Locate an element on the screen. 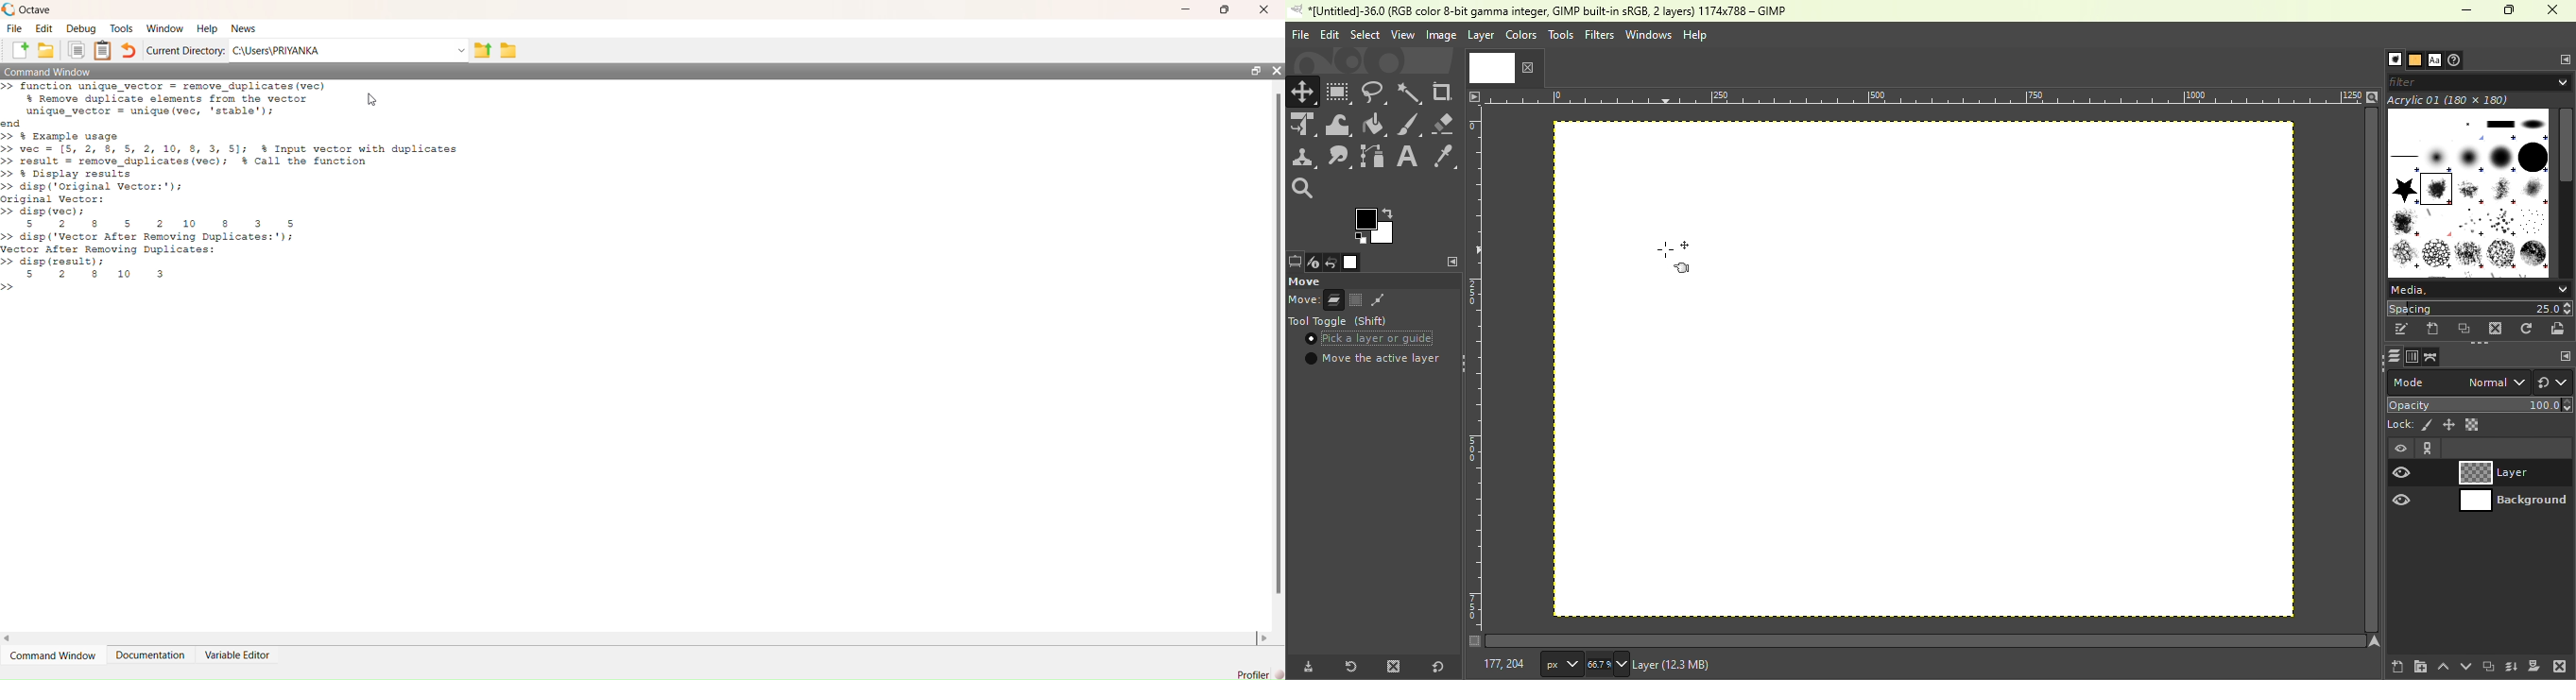 The height and width of the screenshot is (700, 2576). Edit is located at coordinates (1329, 34).